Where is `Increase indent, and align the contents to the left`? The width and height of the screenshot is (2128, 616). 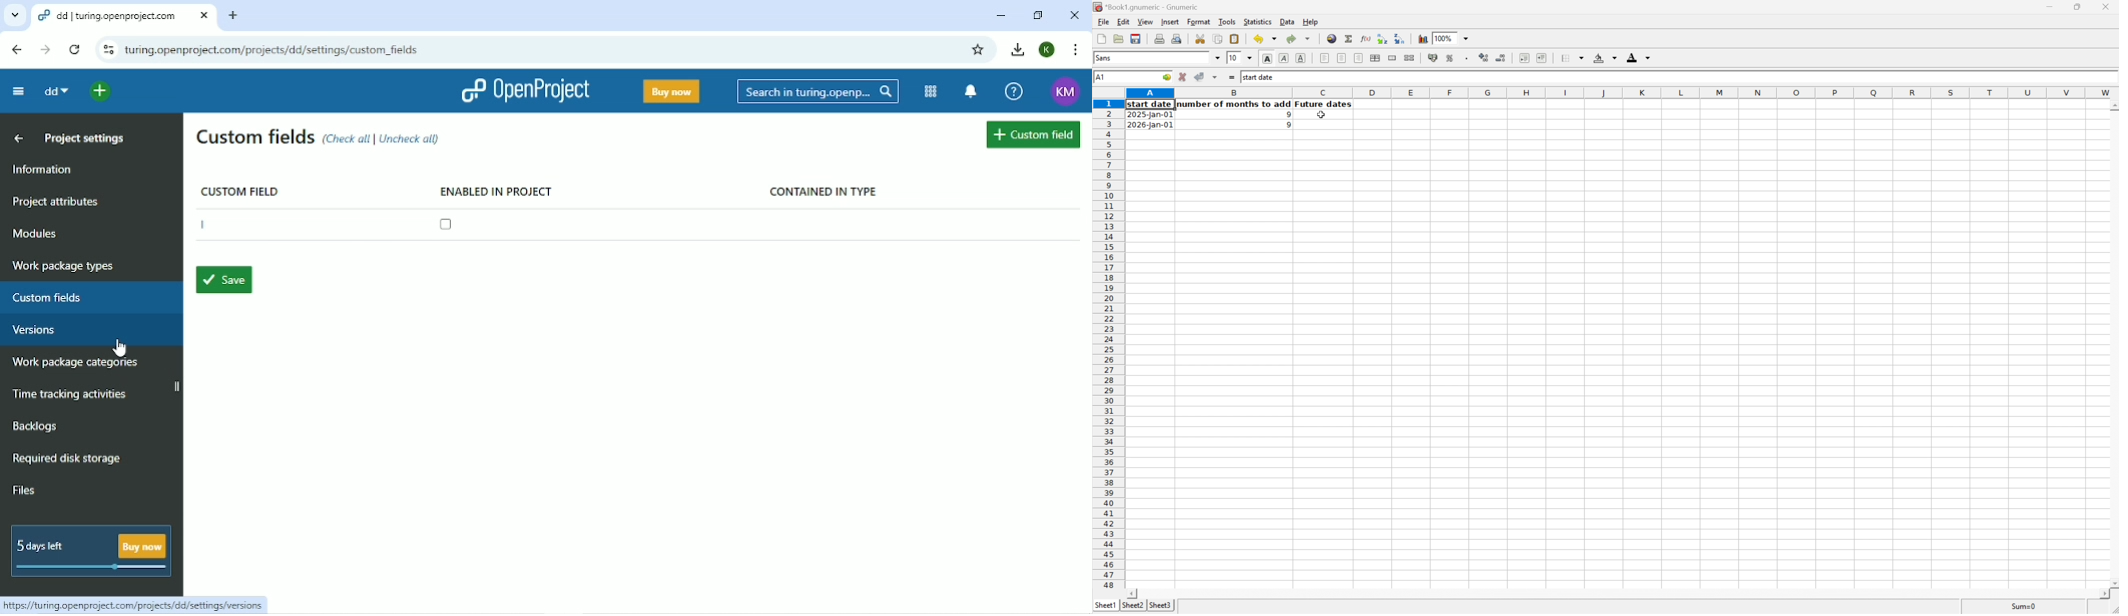
Increase indent, and align the contents to the left is located at coordinates (1542, 57).